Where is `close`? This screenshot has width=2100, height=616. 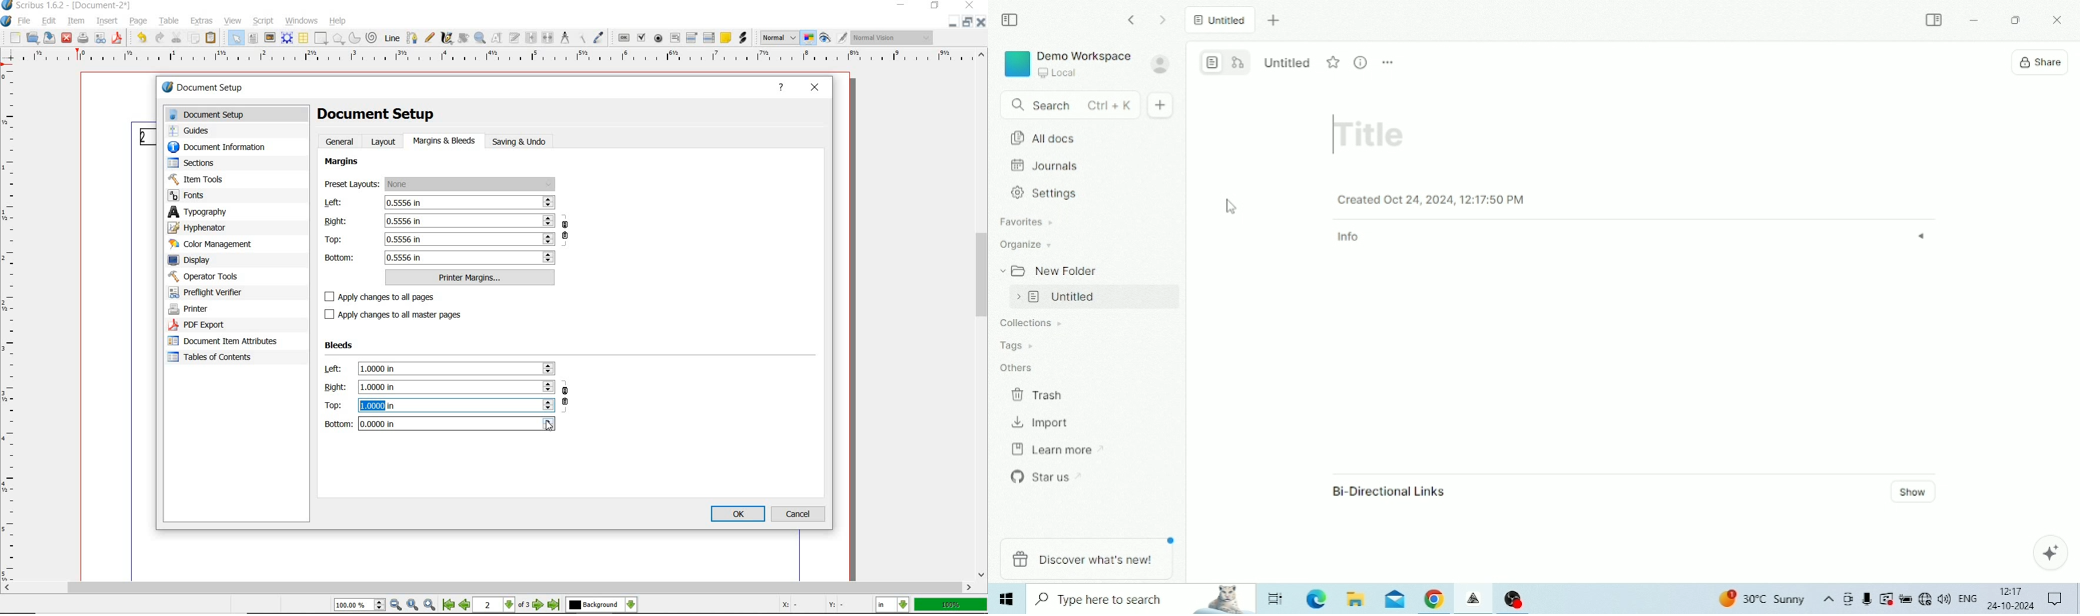
close is located at coordinates (66, 38).